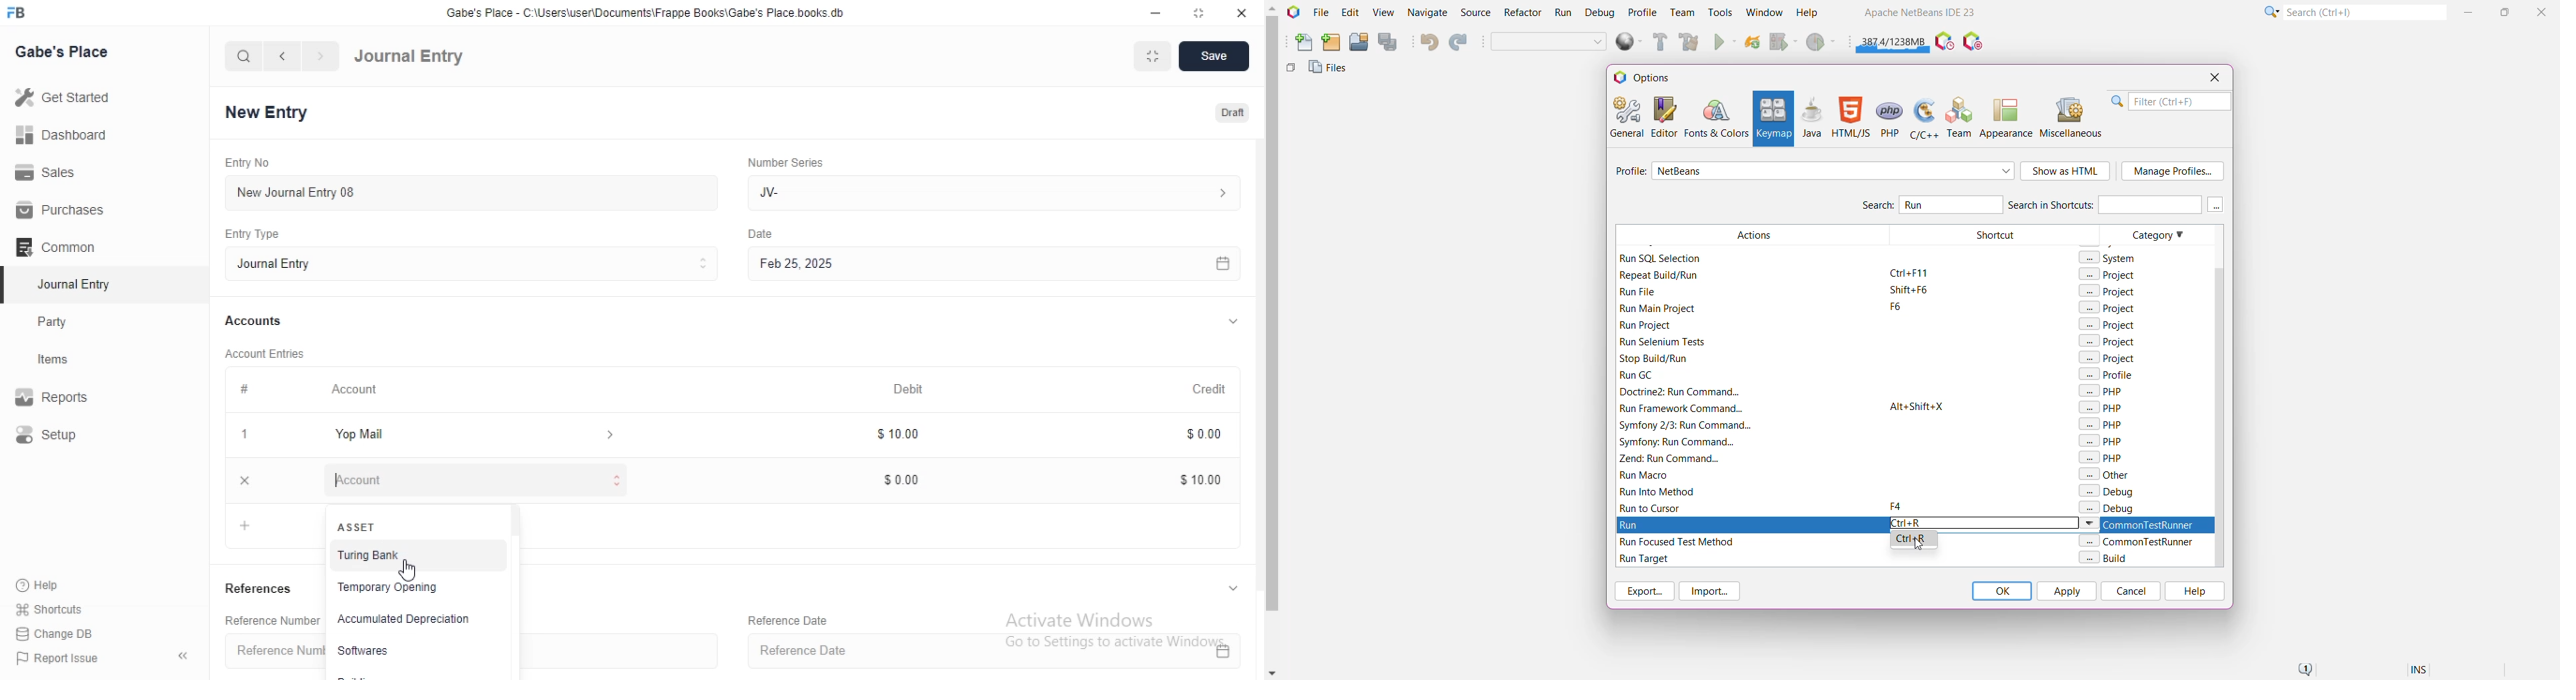 Image resolution: width=2576 pixels, height=700 pixels. I want to click on navigate forward, so click(321, 56).